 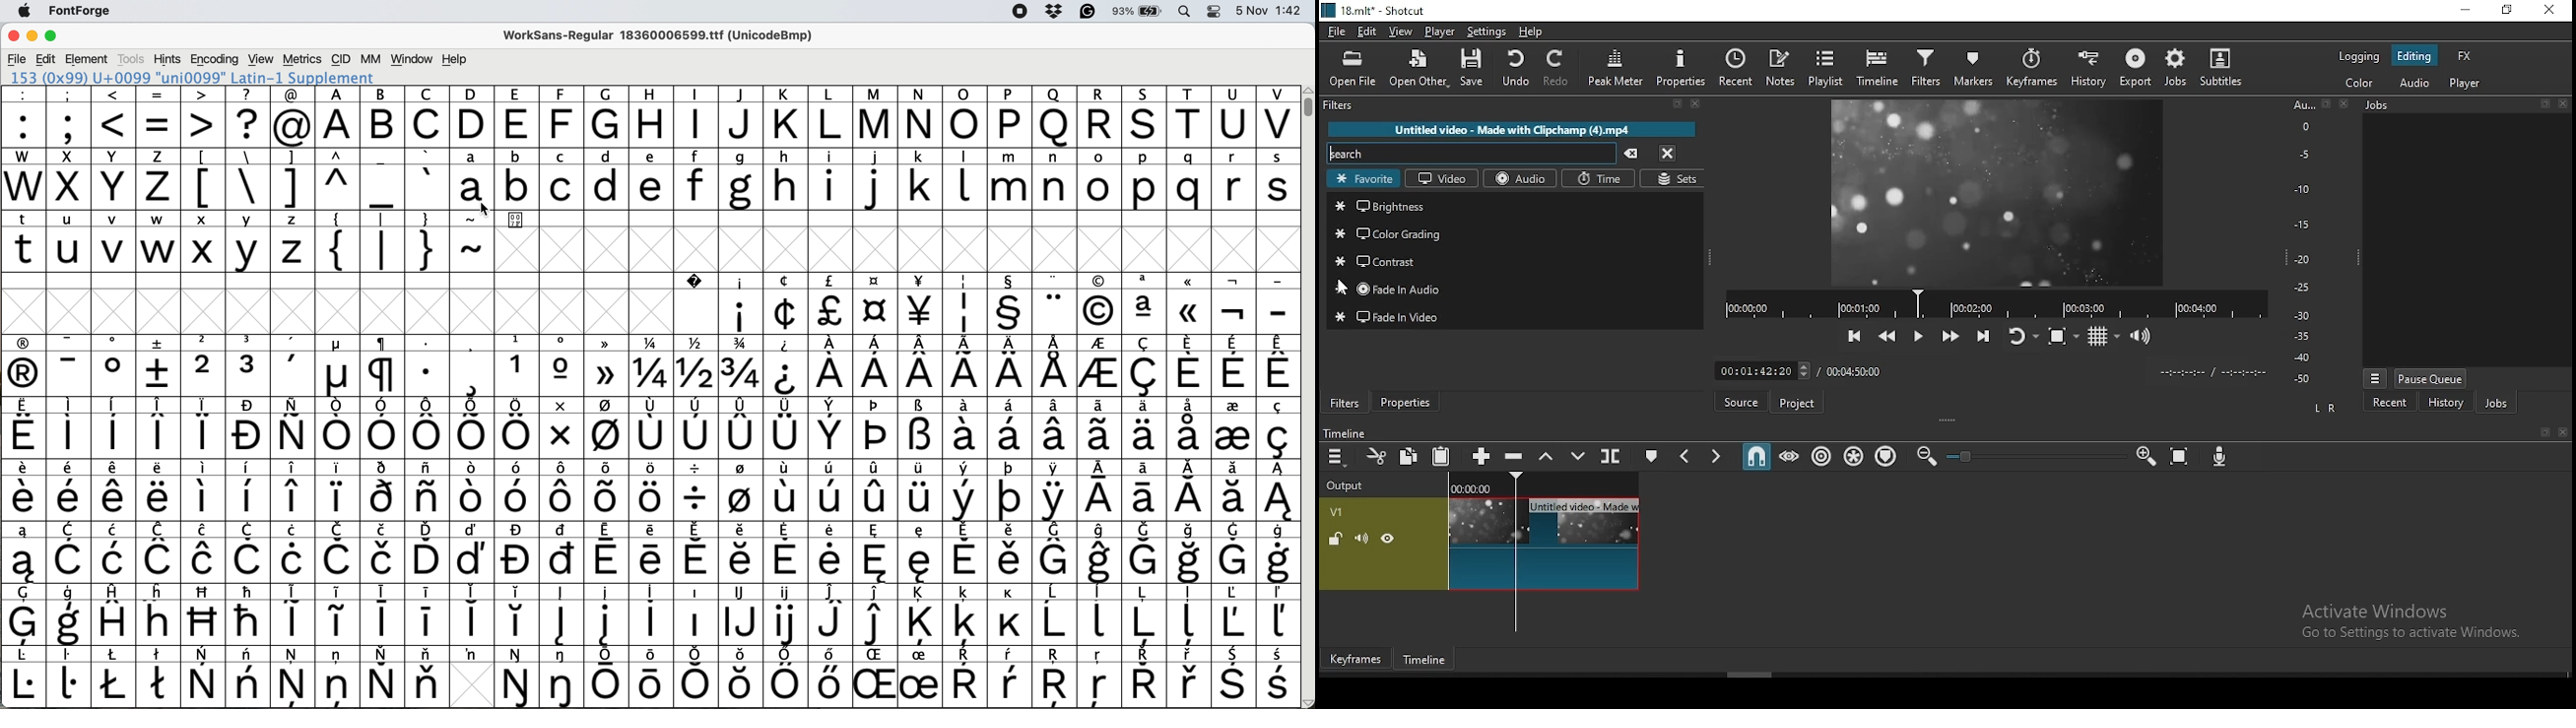 I want to click on jobs, so click(x=2495, y=402).